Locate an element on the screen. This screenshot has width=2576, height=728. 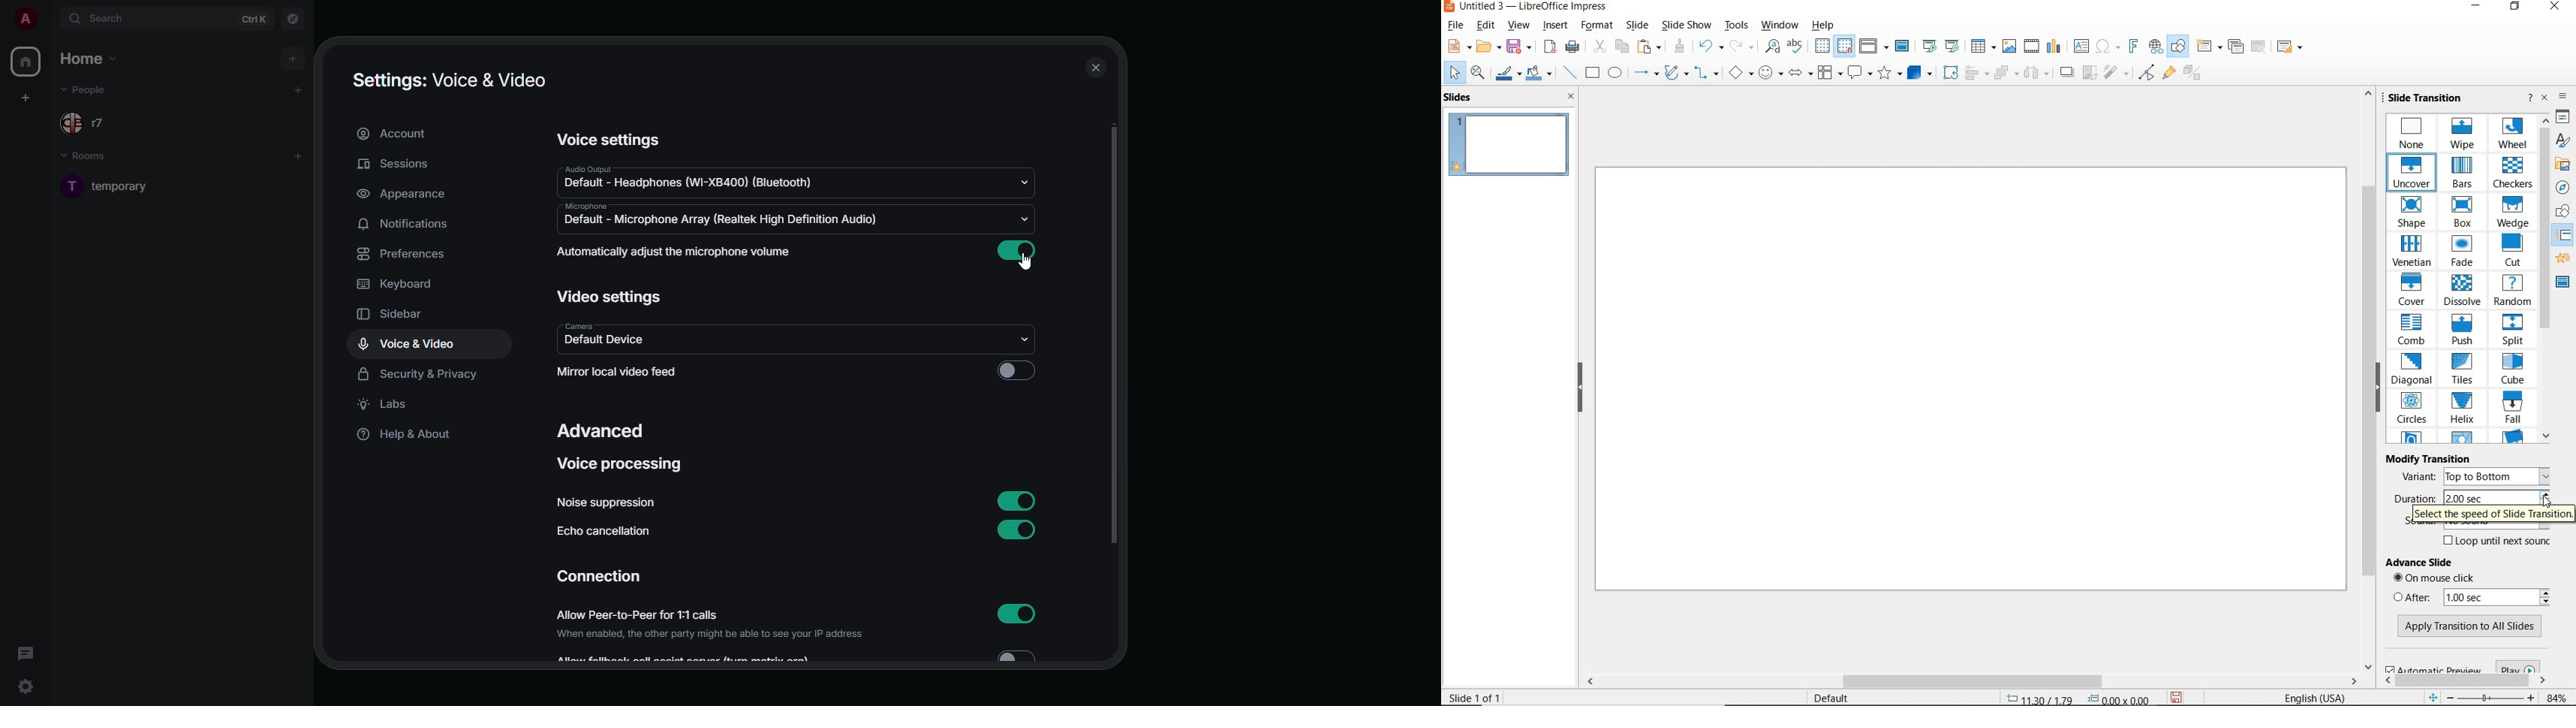
keyboard is located at coordinates (398, 285).